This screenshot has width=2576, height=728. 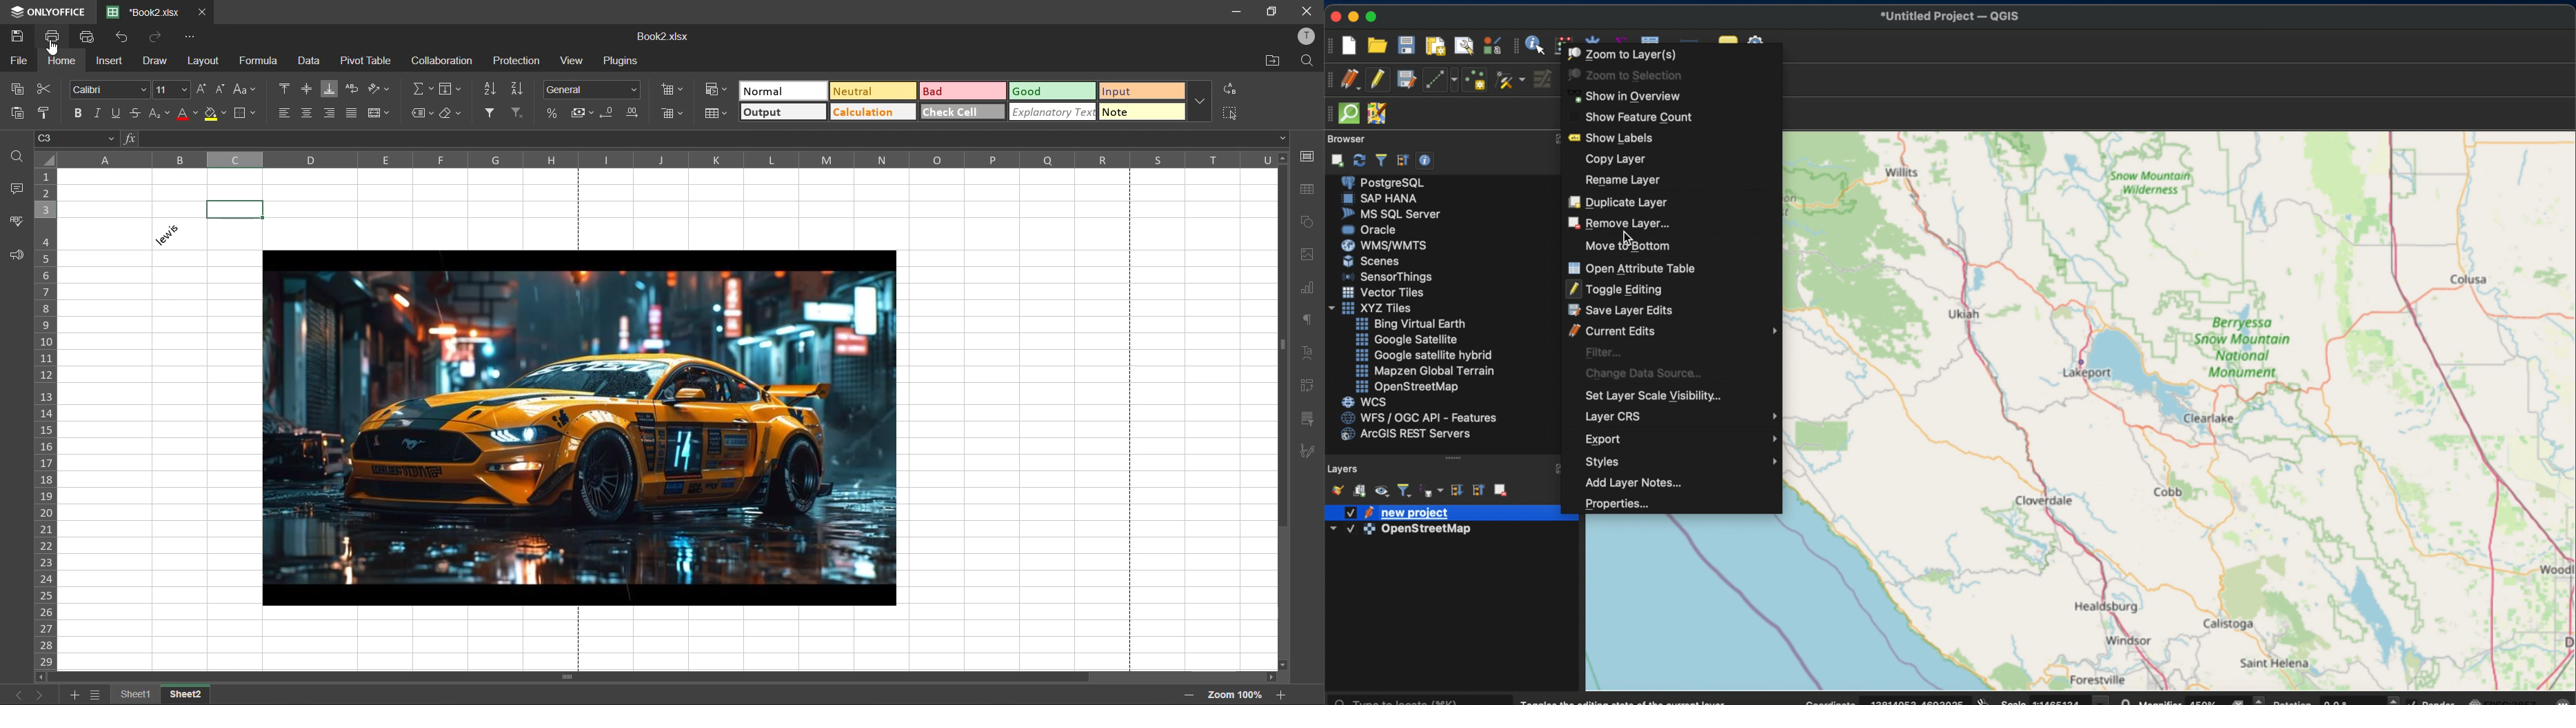 What do you see at coordinates (136, 695) in the screenshot?
I see `sheet 1` at bounding box center [136, 695].